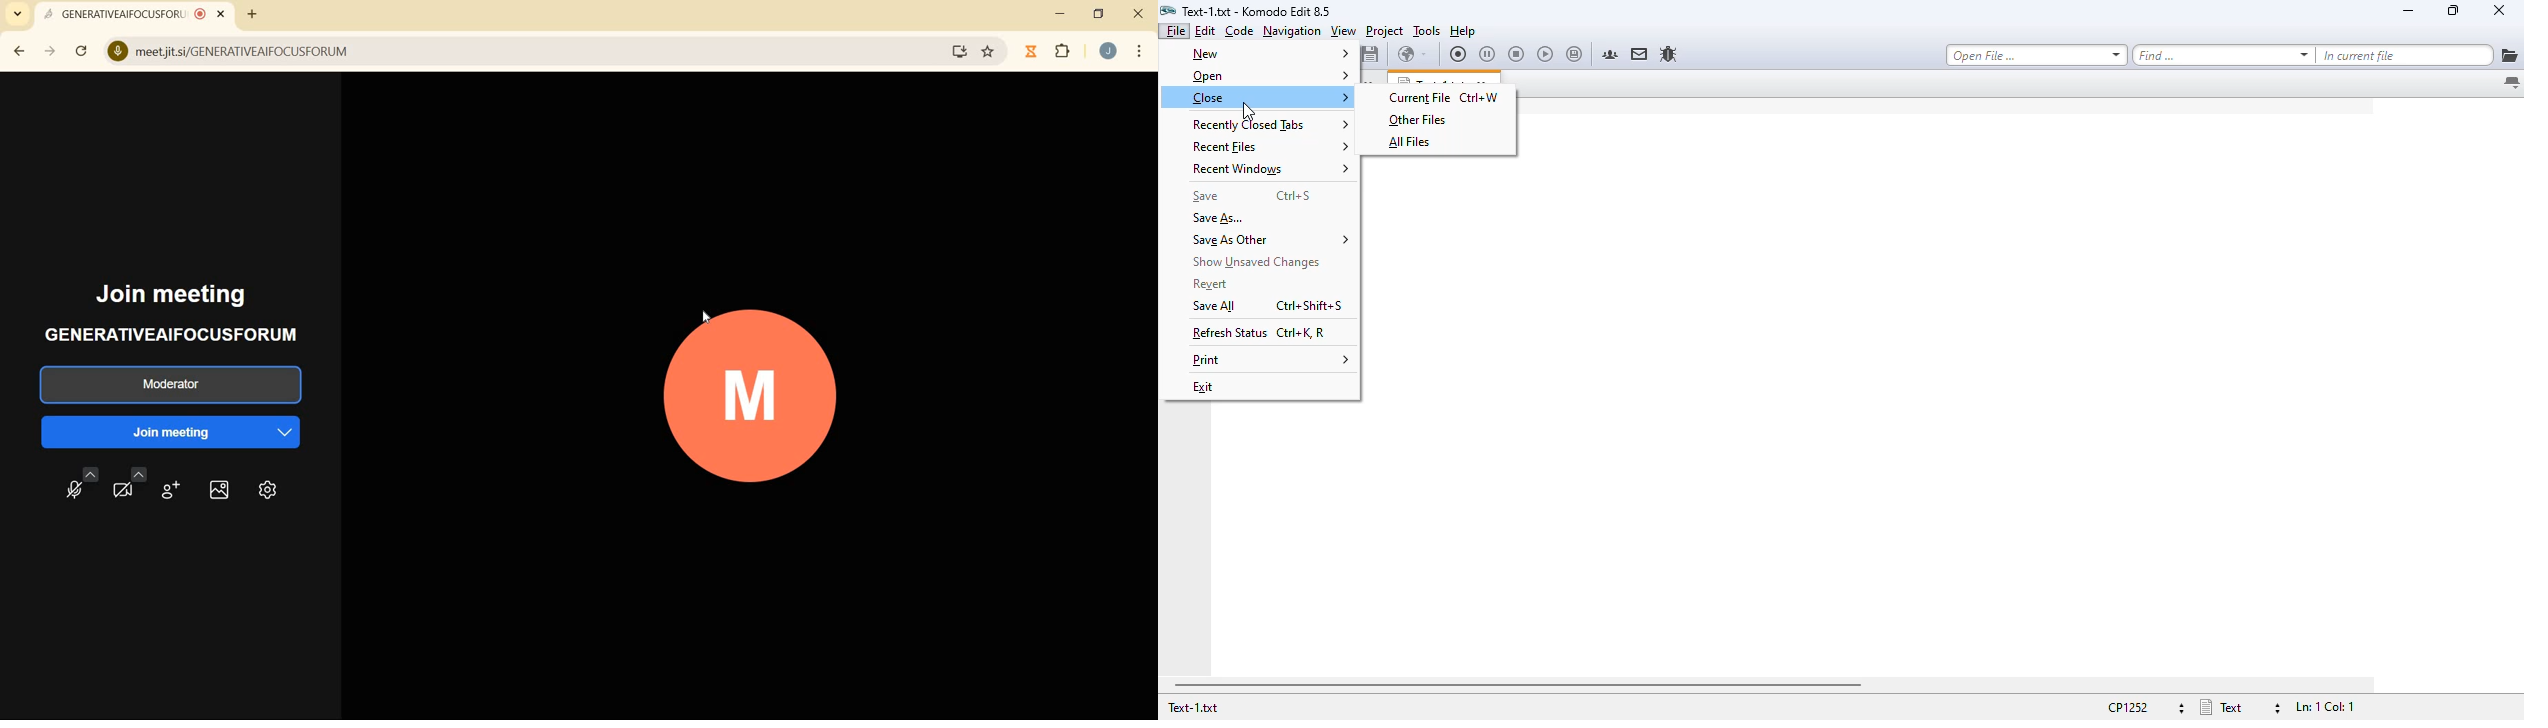 This screenshot has height=728, width=2548. I want to click on PARTICIPANT'S PROFILE PICTURE, so click(752, 396).